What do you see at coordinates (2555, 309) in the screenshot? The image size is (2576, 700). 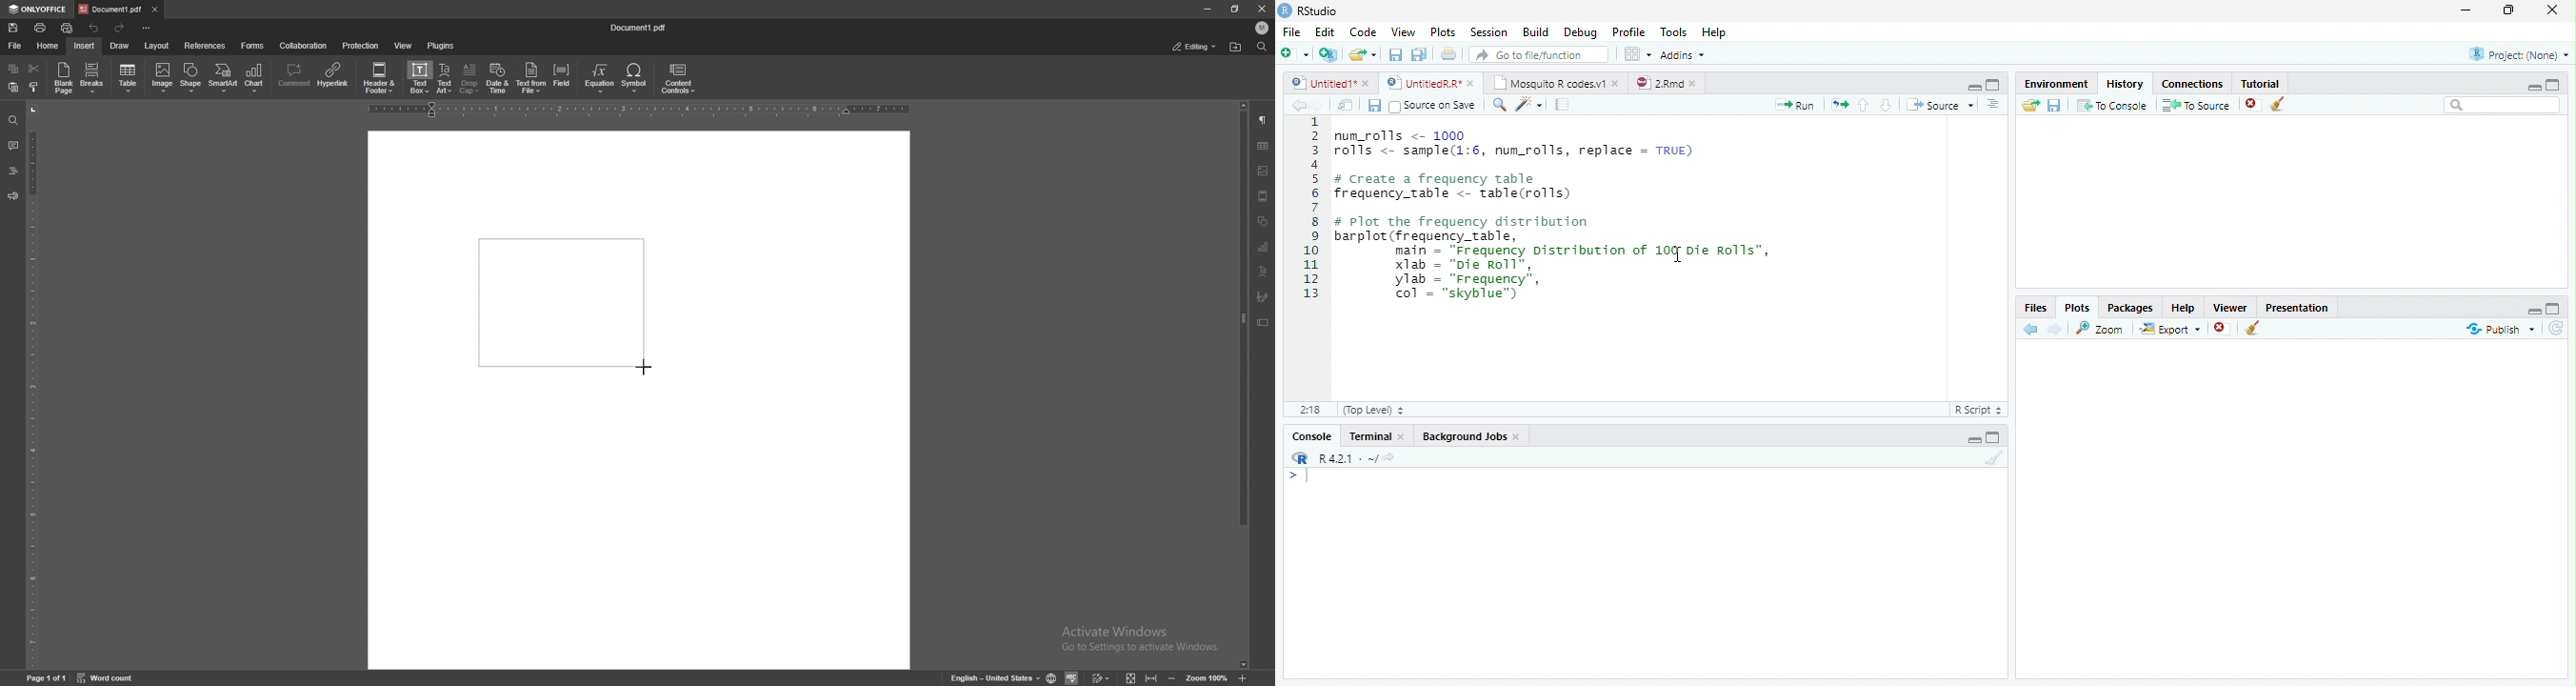 I see `Full Height` at bounding box center [2555, 309].